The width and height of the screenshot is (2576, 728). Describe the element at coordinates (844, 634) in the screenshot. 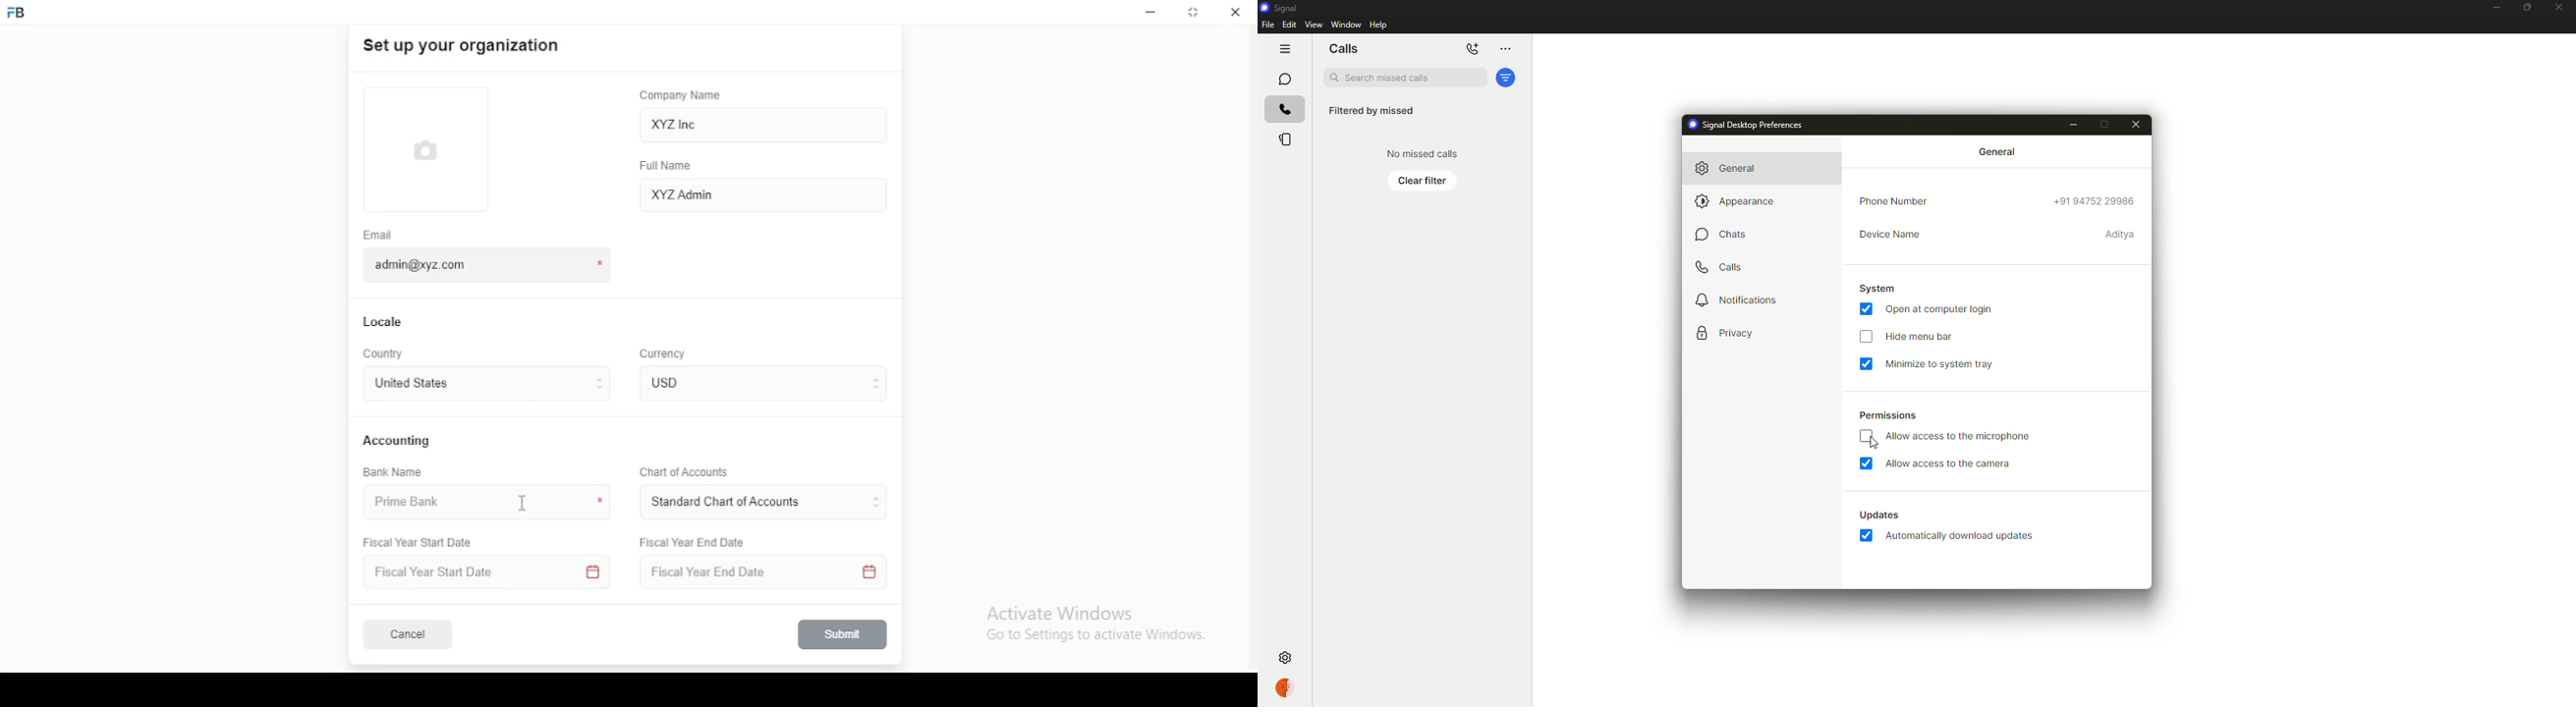

I see `submit` at that location.